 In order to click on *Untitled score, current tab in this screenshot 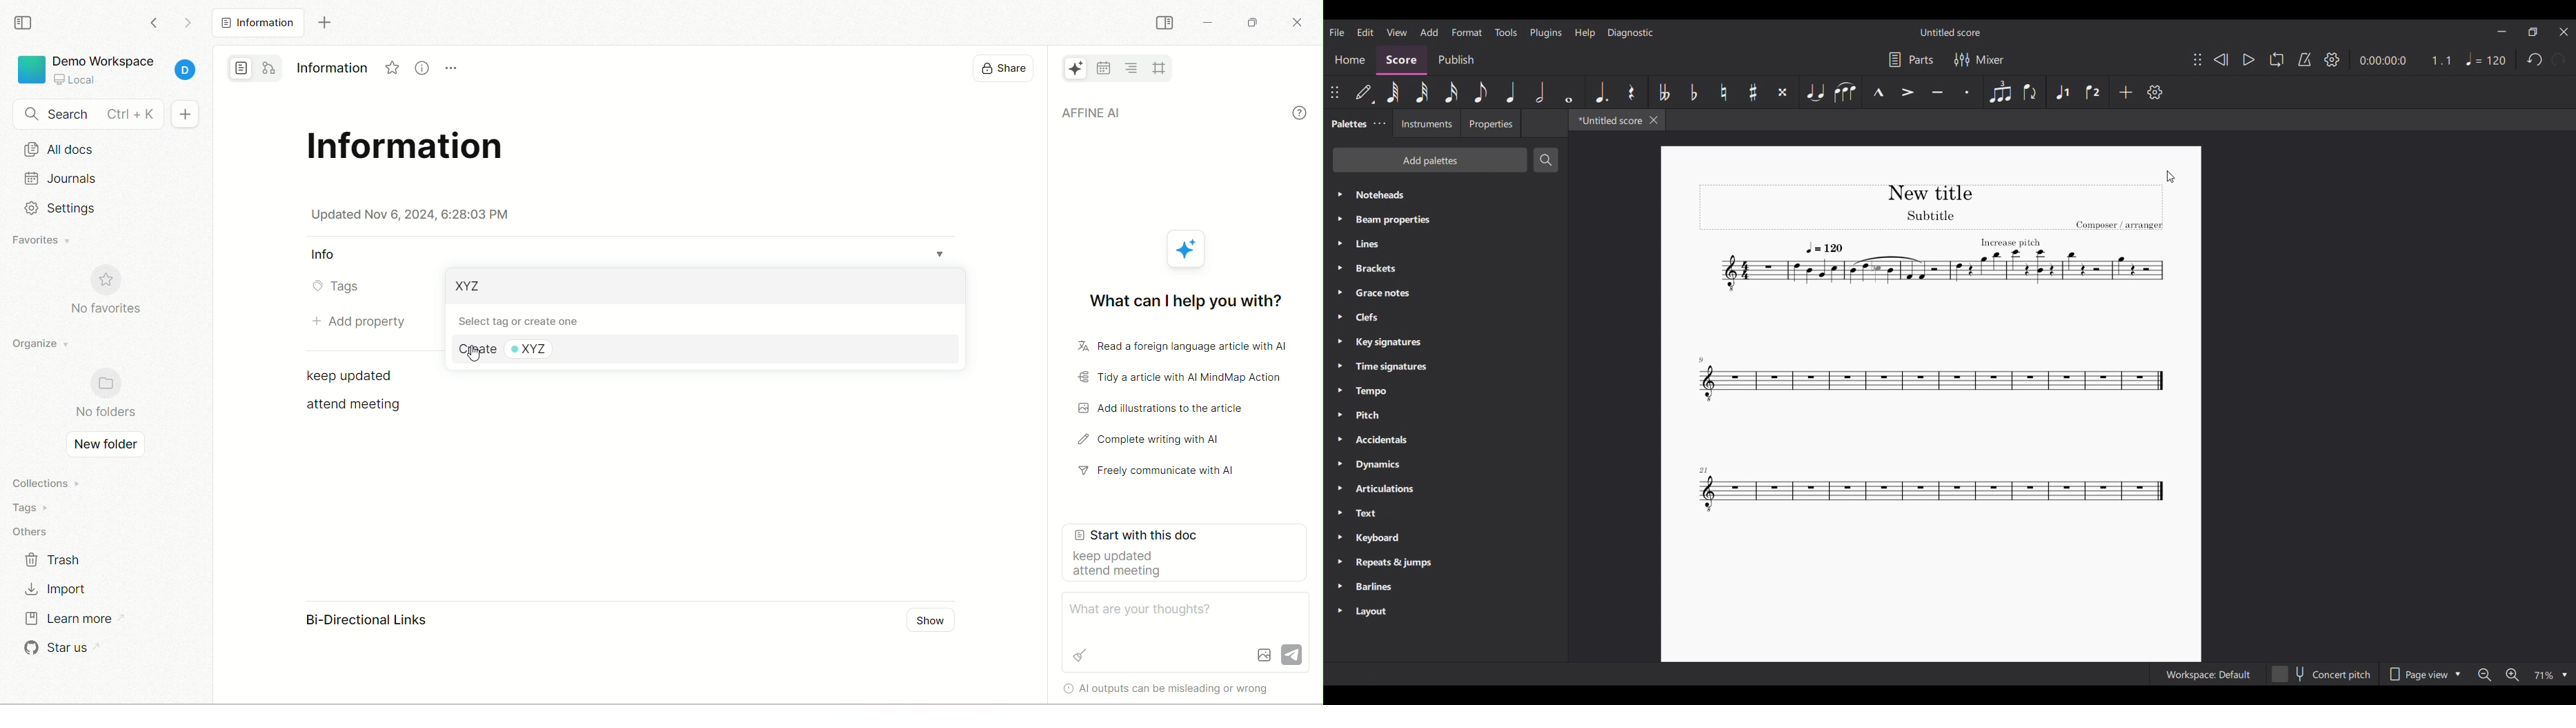, I will do `click(1607, 119)`.